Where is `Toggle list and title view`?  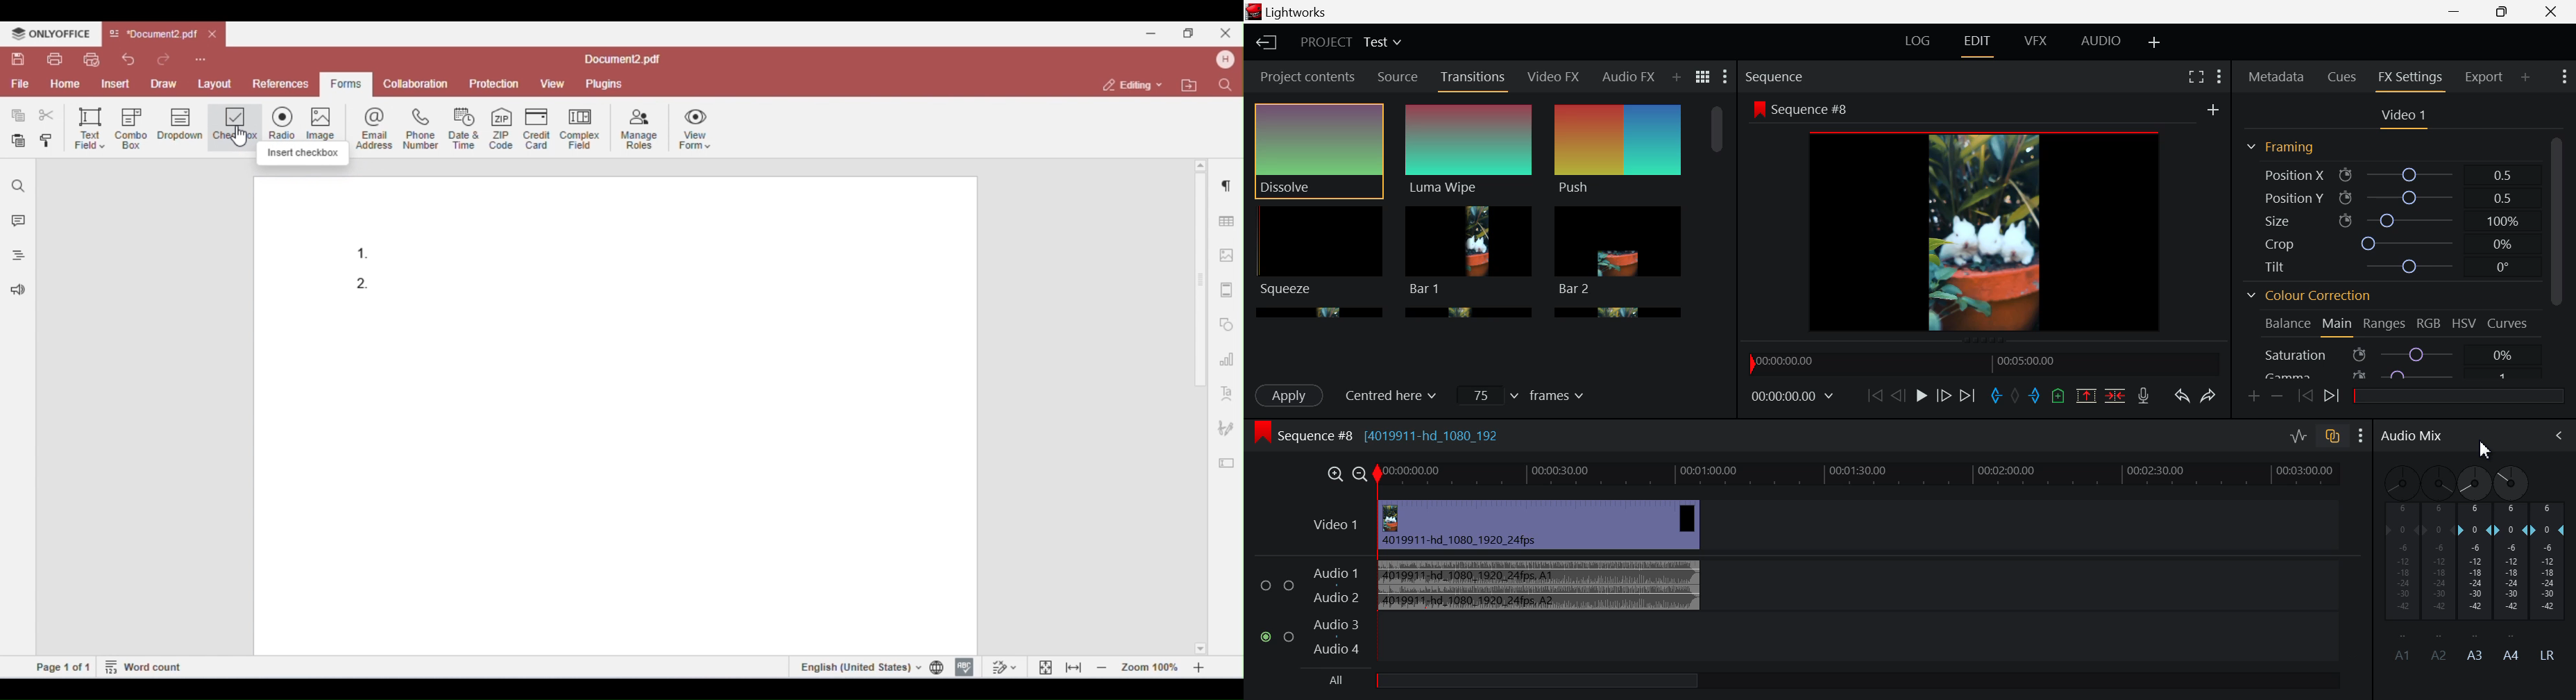
Toggle list and title view is located at coordinates (1704, 78).